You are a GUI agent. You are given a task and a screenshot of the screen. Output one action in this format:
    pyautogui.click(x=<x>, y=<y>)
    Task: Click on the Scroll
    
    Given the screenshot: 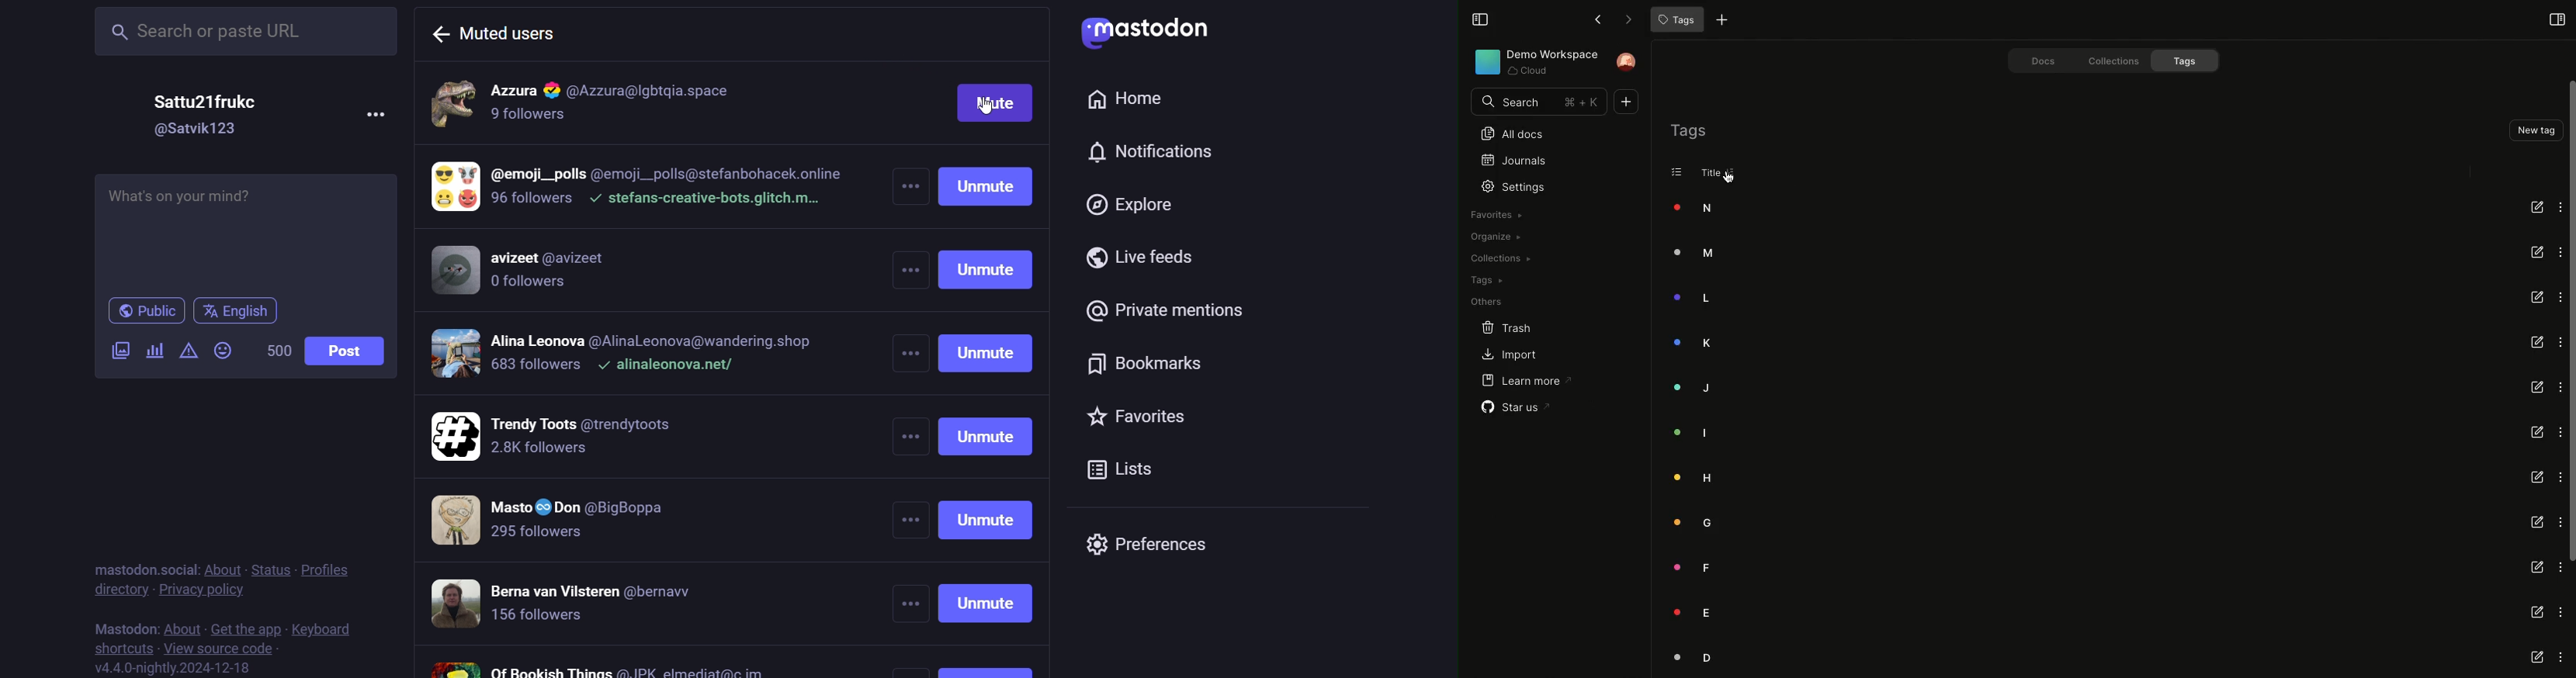 What is the action you would take?
    pyautogui.click(x=2569, y=322)
    